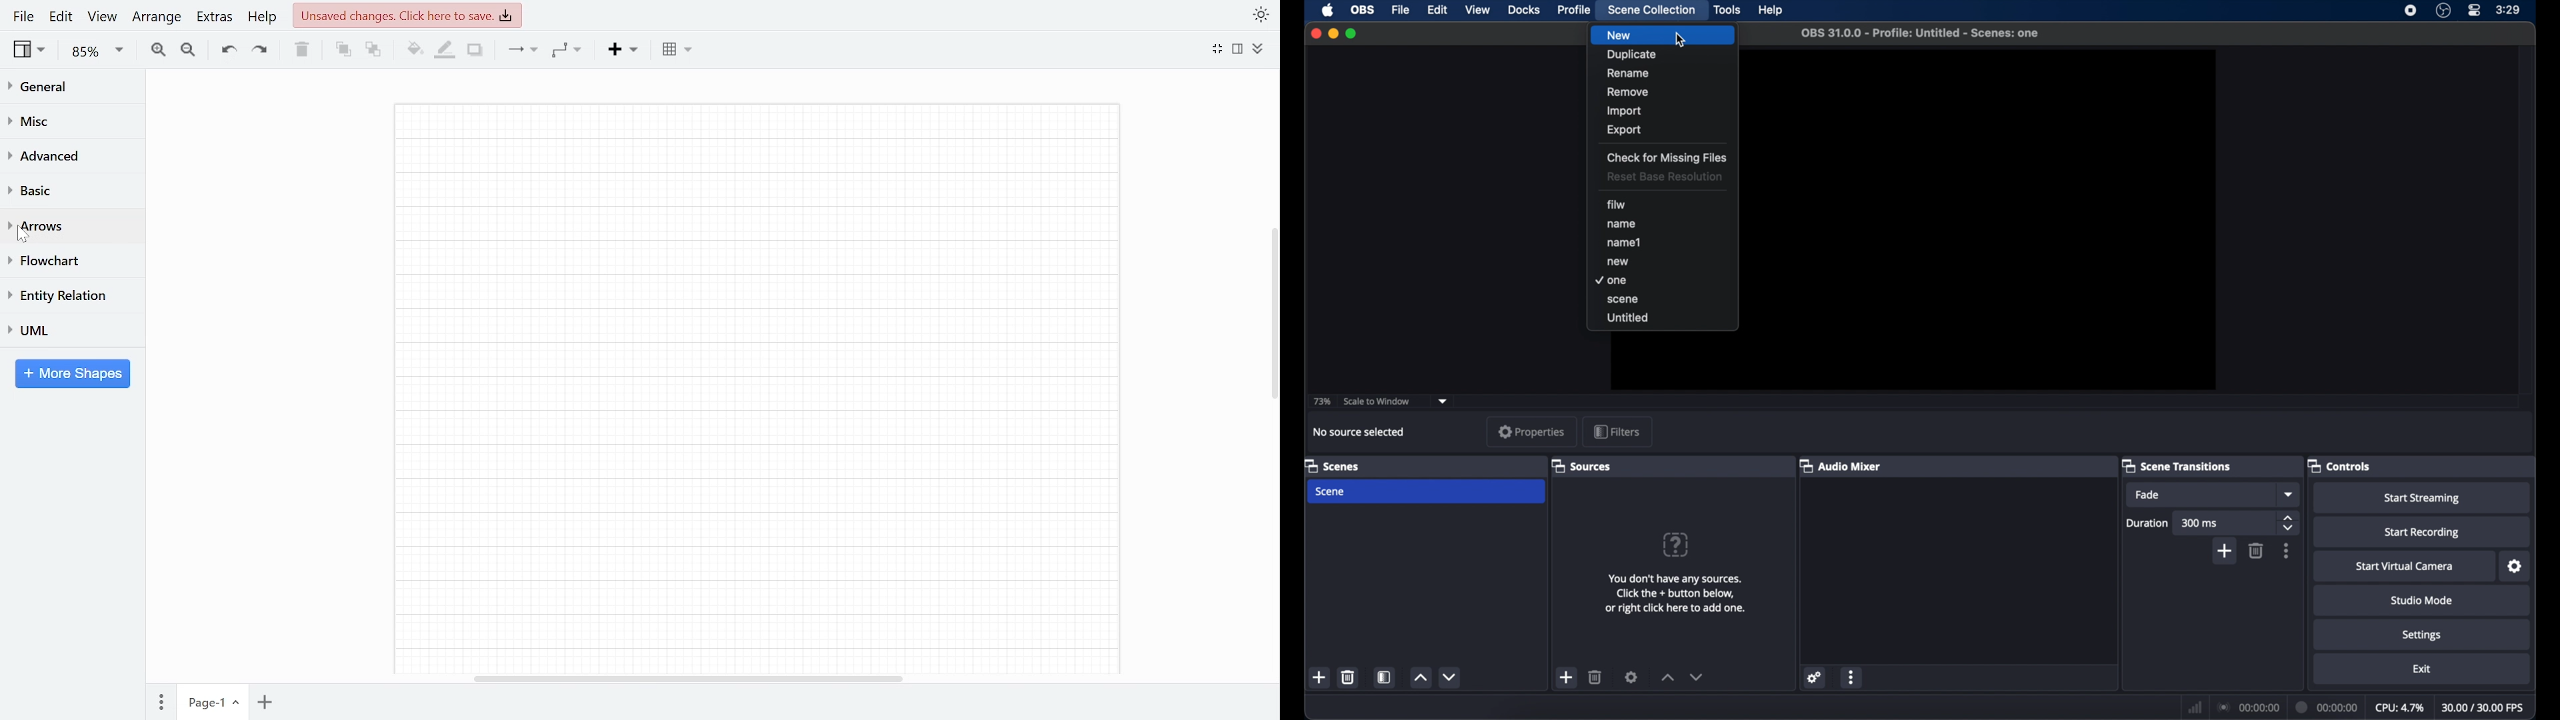 This screenshot has height=728, width=2576. I want to click on settings, so click(2423, 635).